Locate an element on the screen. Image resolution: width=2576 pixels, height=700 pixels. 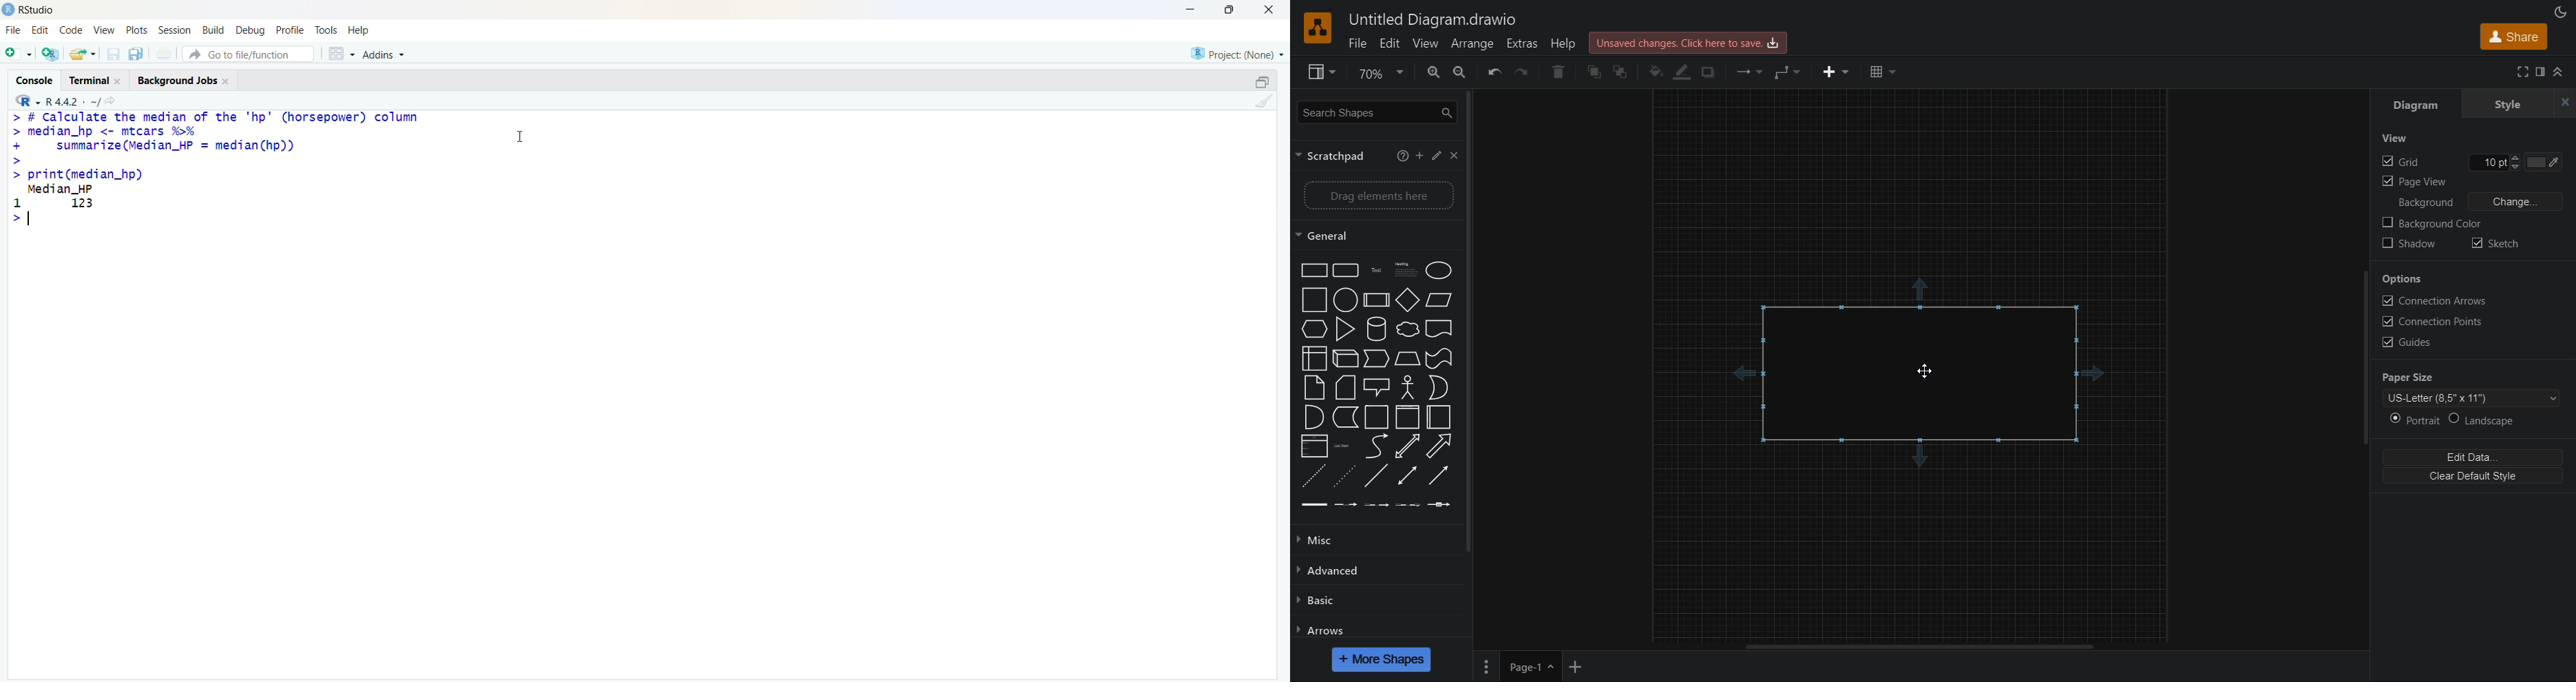
> # Calculate the median of the "hp" (horsepower) column
> median_hp <- mtcars %%

+ summarize (Median_HP = median(hp))

> is located at coordinates (216, 139).